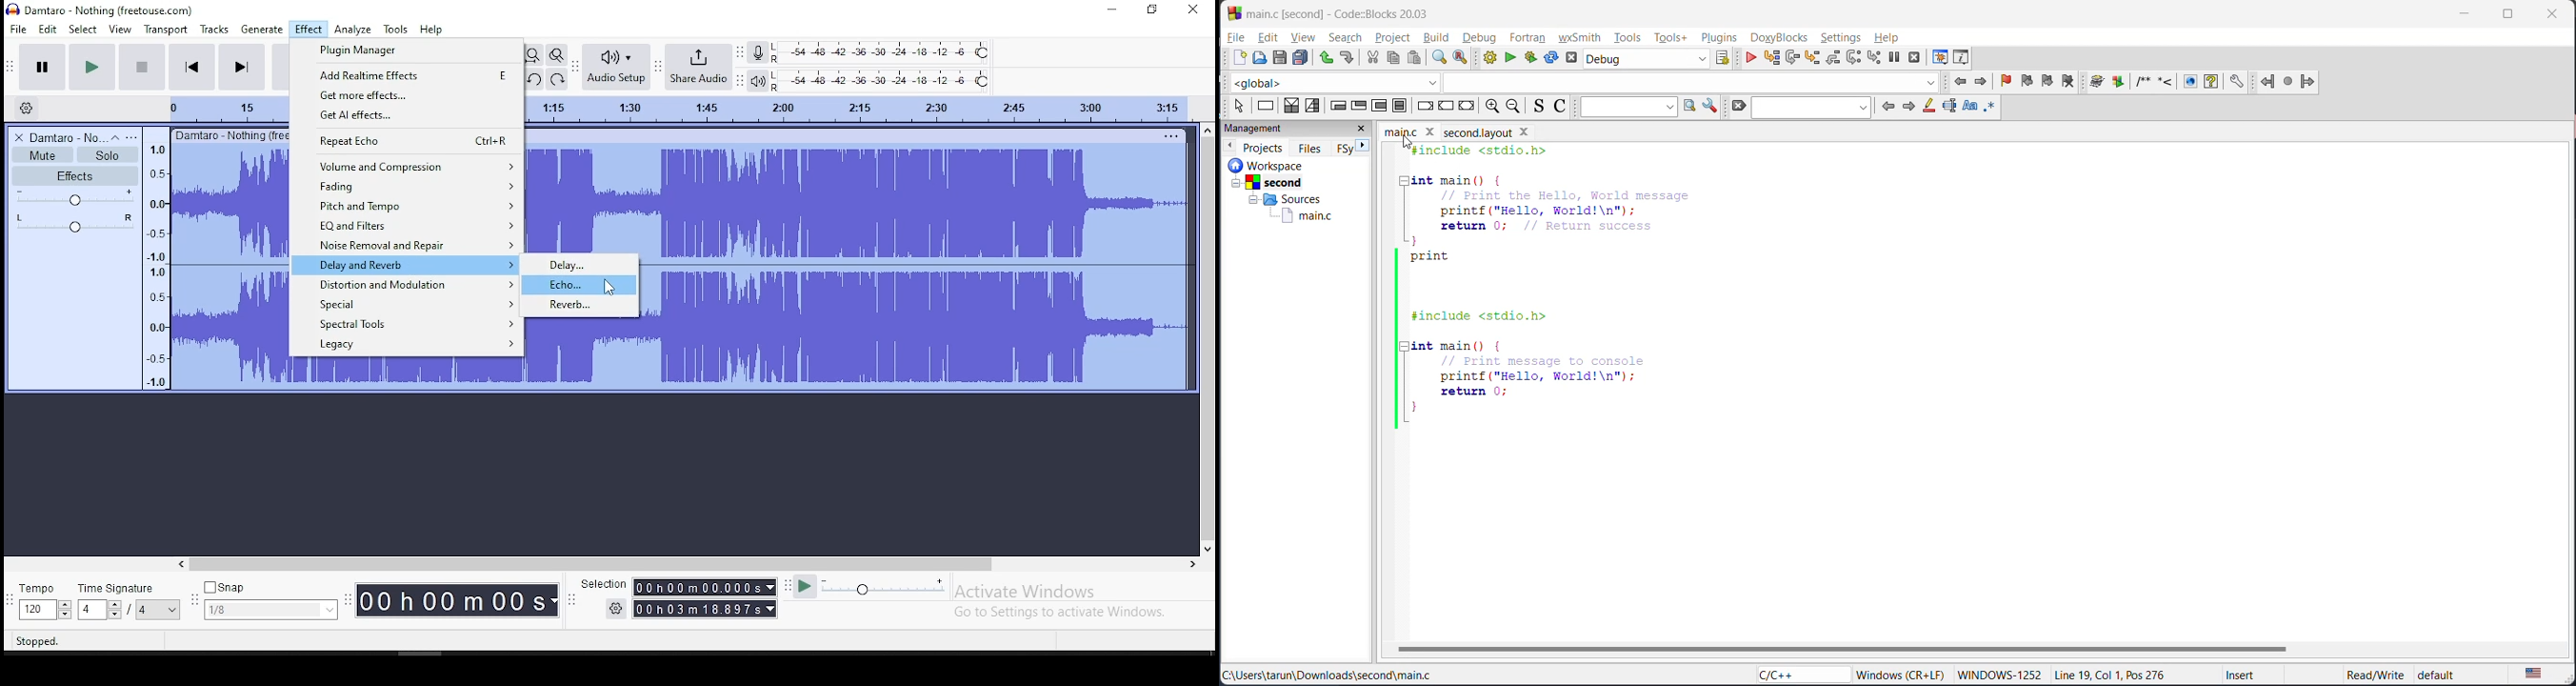 This screenshot has height=700, width=2576. I want to click on vertical scrollbar, so click(1208, 339).